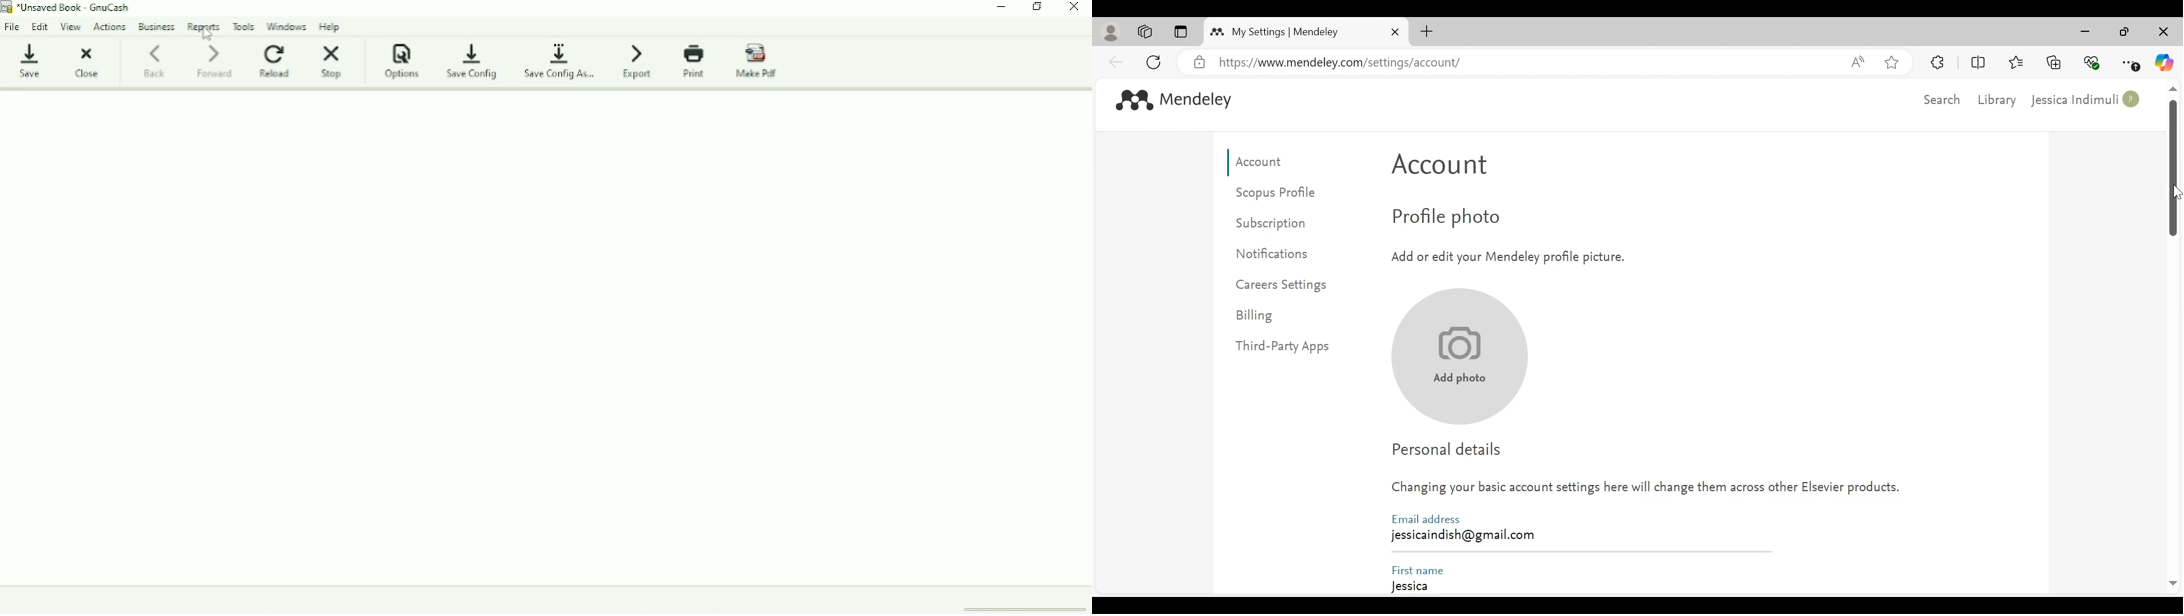  Describe the element at coordinates (1939, 62) in the screenshot. I see `Extensions` at that location.